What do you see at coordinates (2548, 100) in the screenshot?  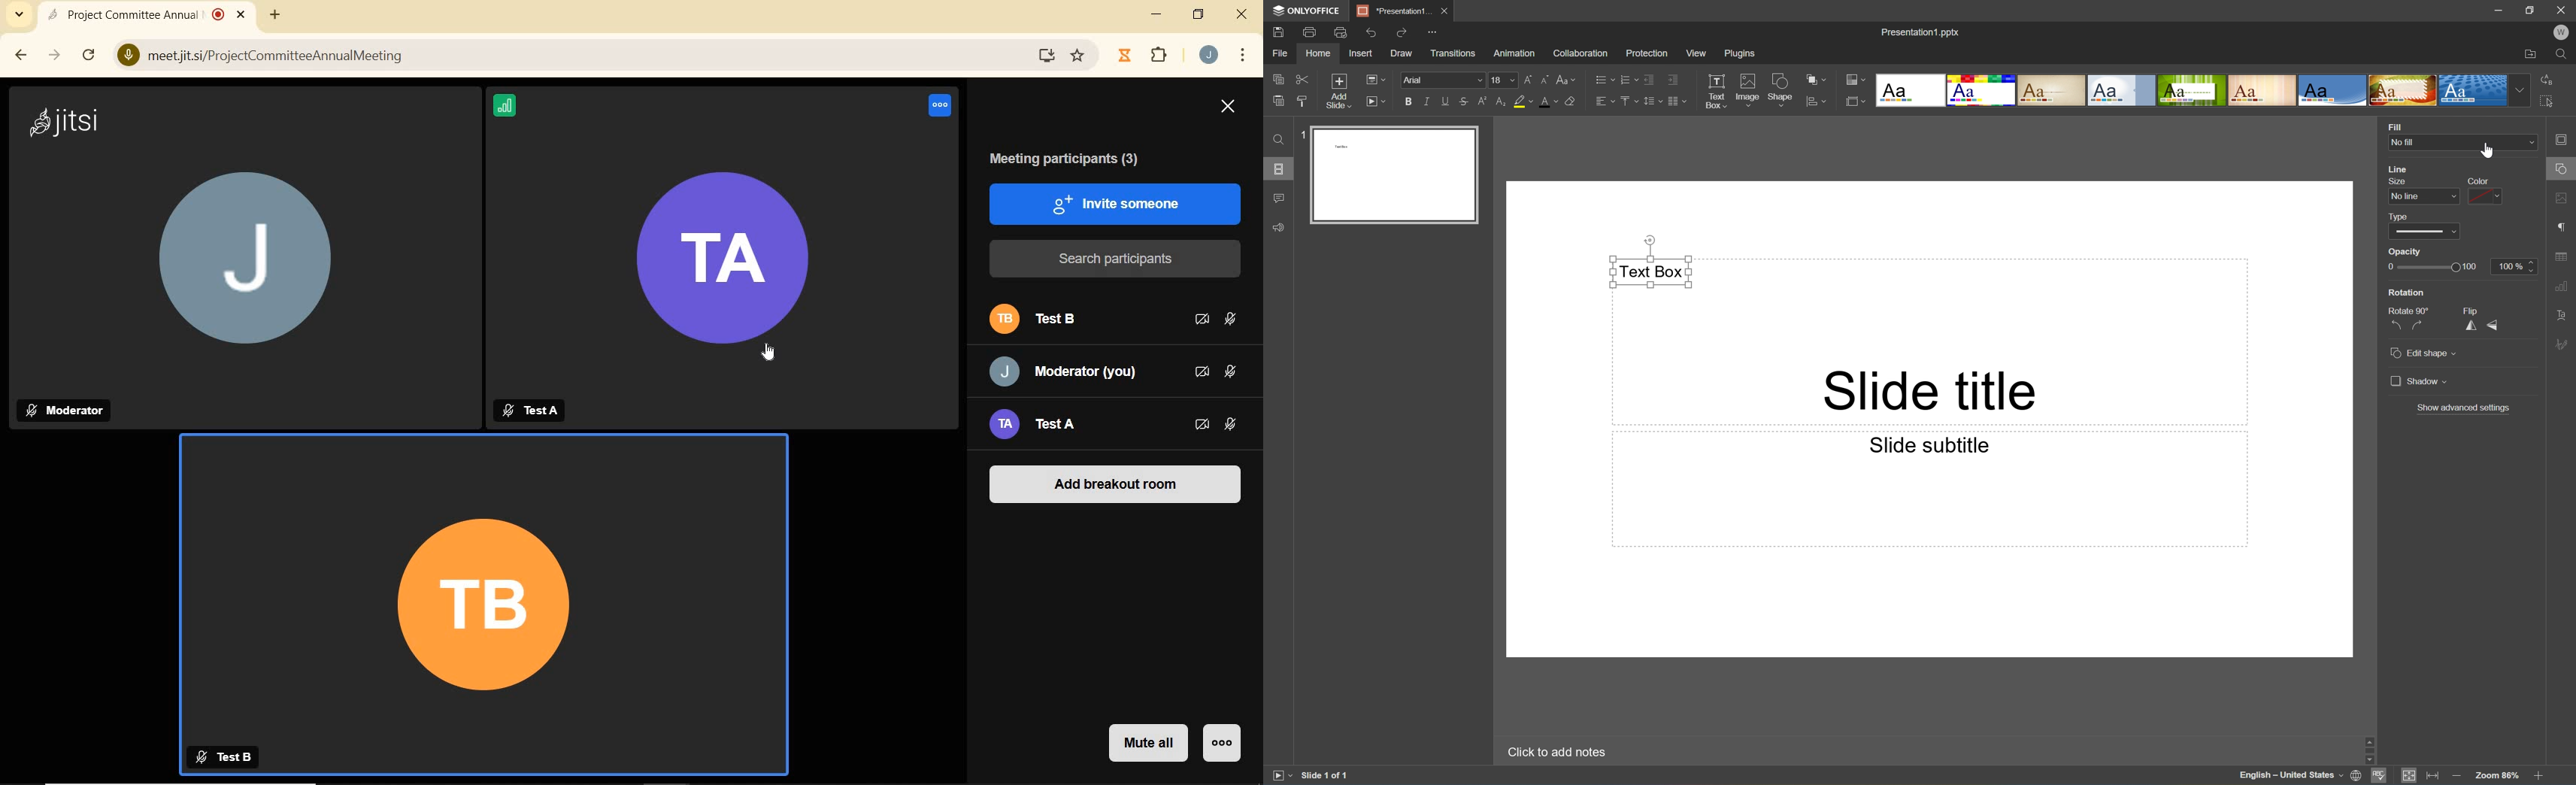 I see `Select All` at bounding box center [2548, 100].